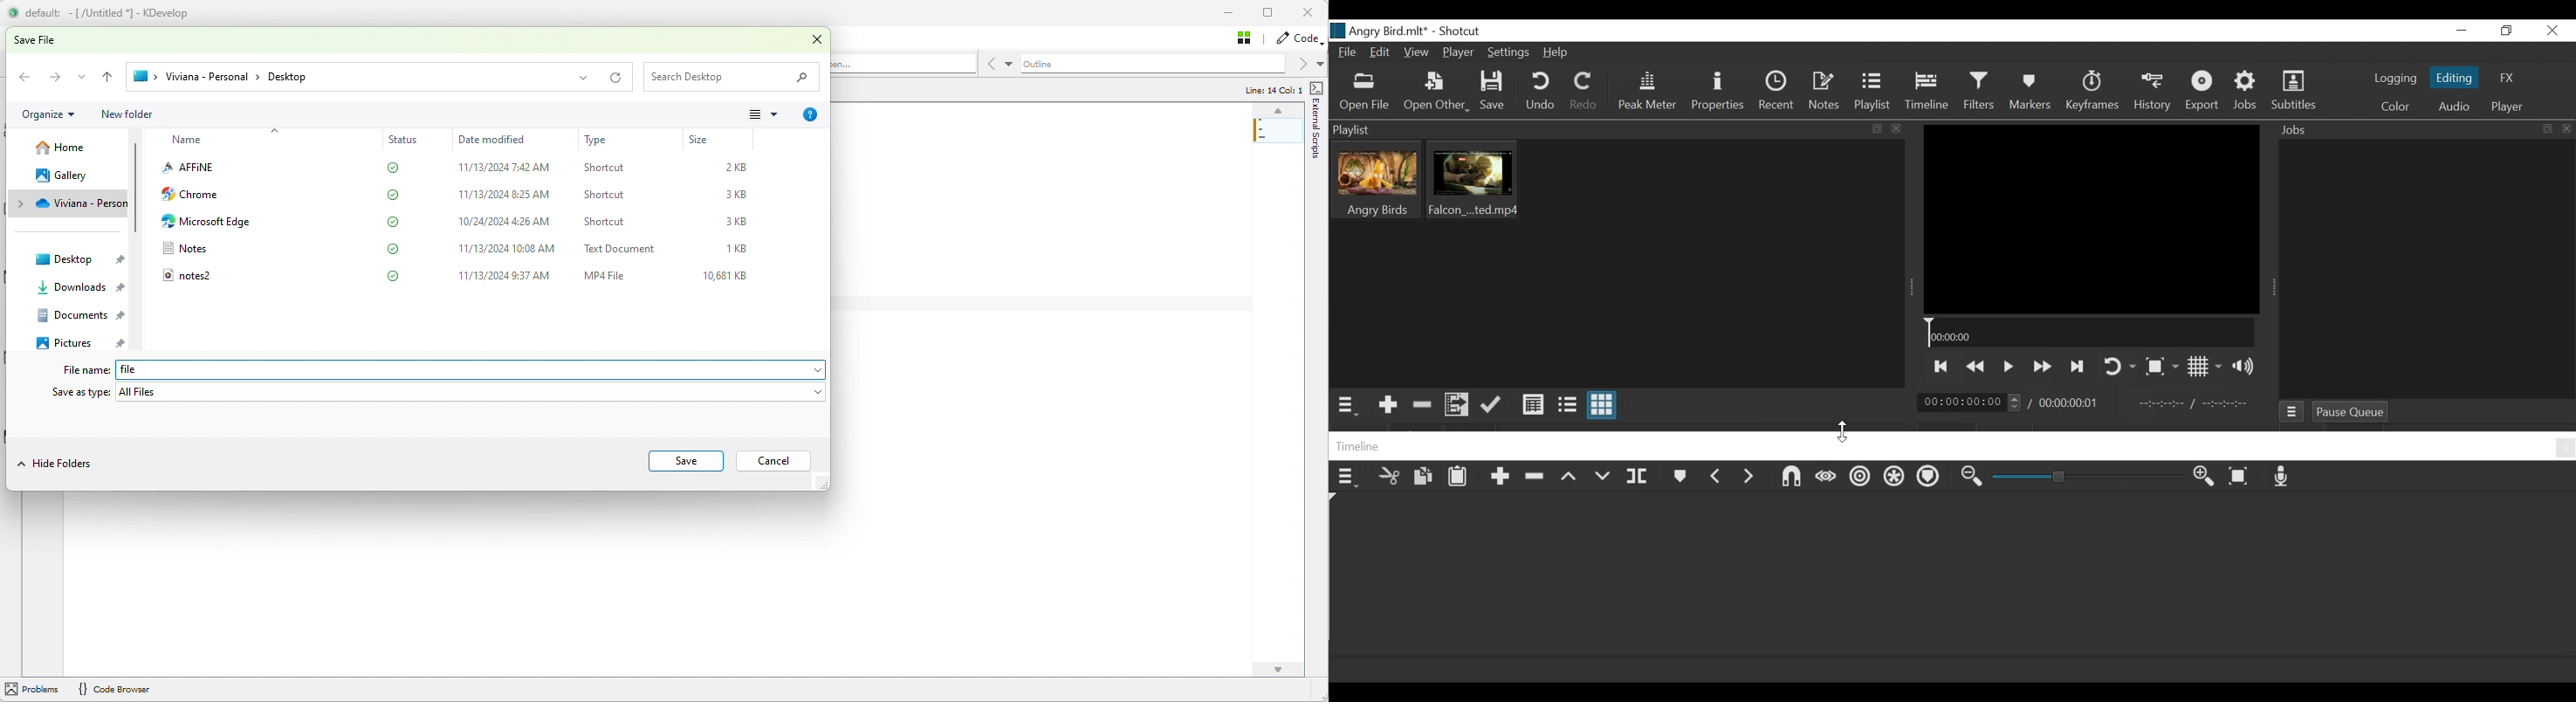 The width and height of the screenshot is (2576, 728). I want to click on Timeline, so click(2090, 333).